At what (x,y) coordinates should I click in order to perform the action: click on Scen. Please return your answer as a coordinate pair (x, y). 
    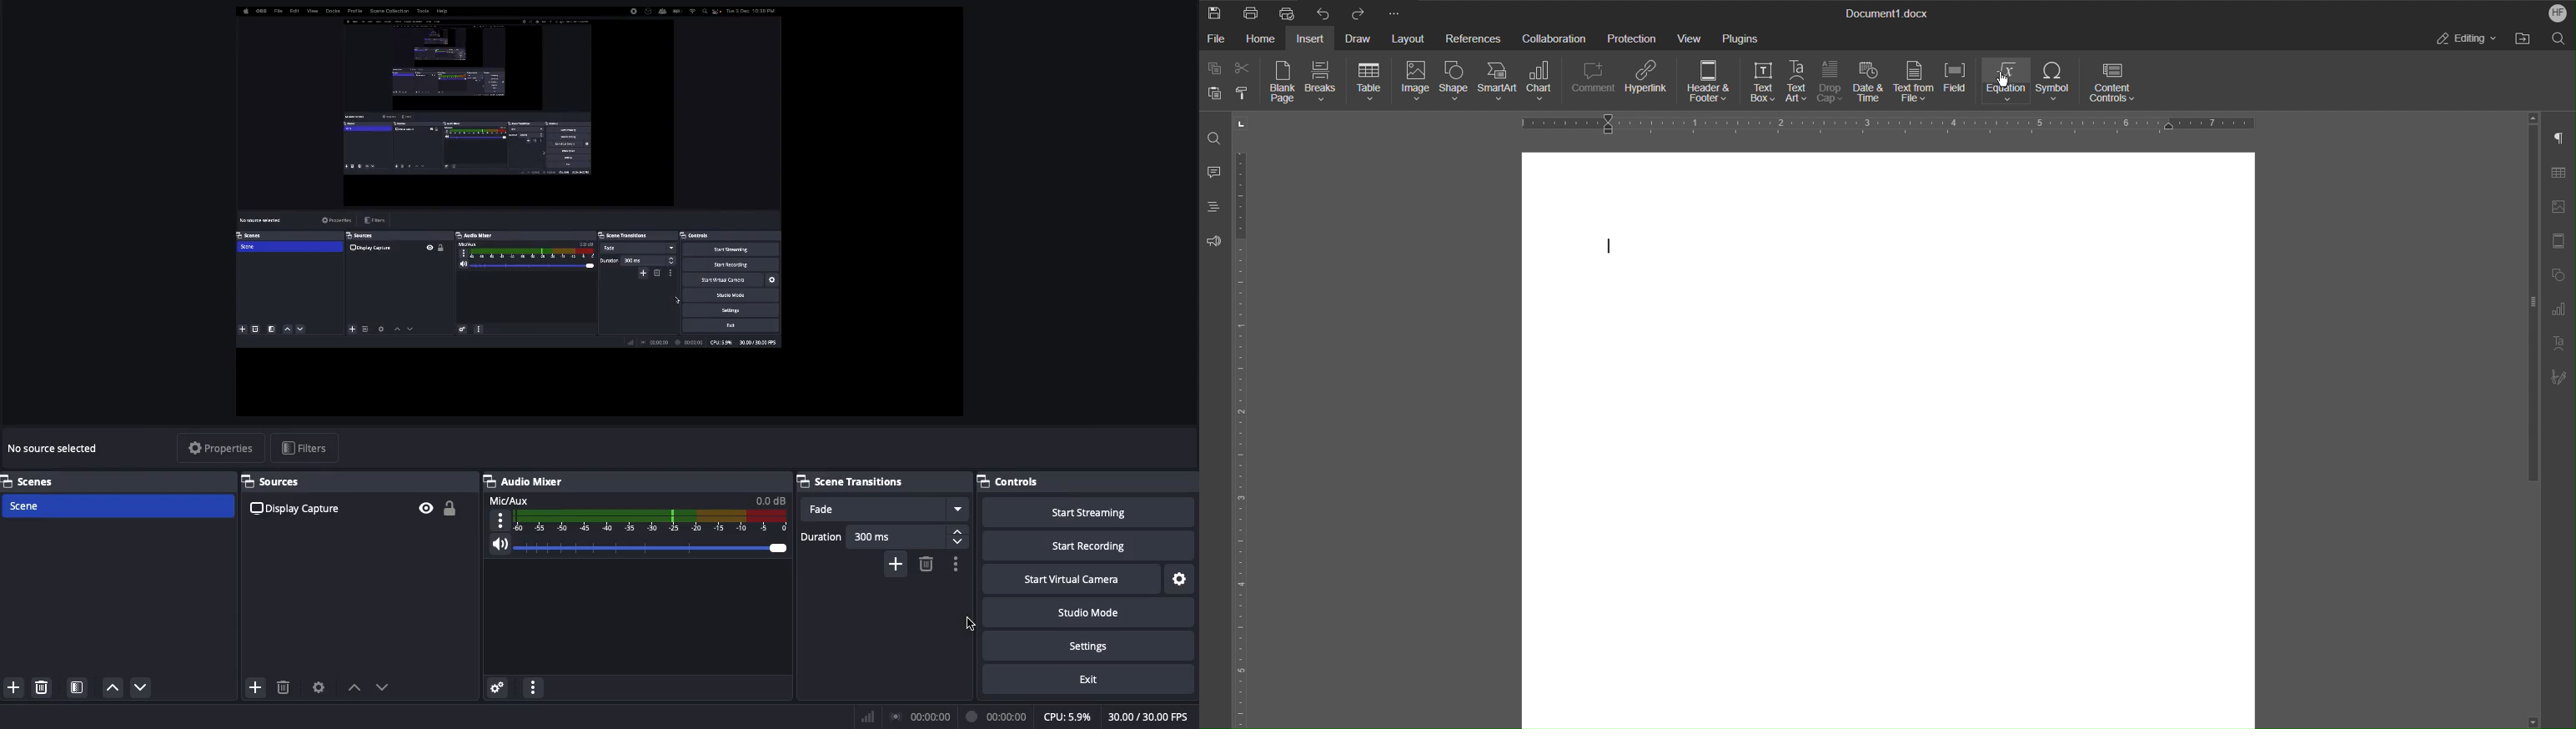
    Looking at the image, I should click on (89, 505).